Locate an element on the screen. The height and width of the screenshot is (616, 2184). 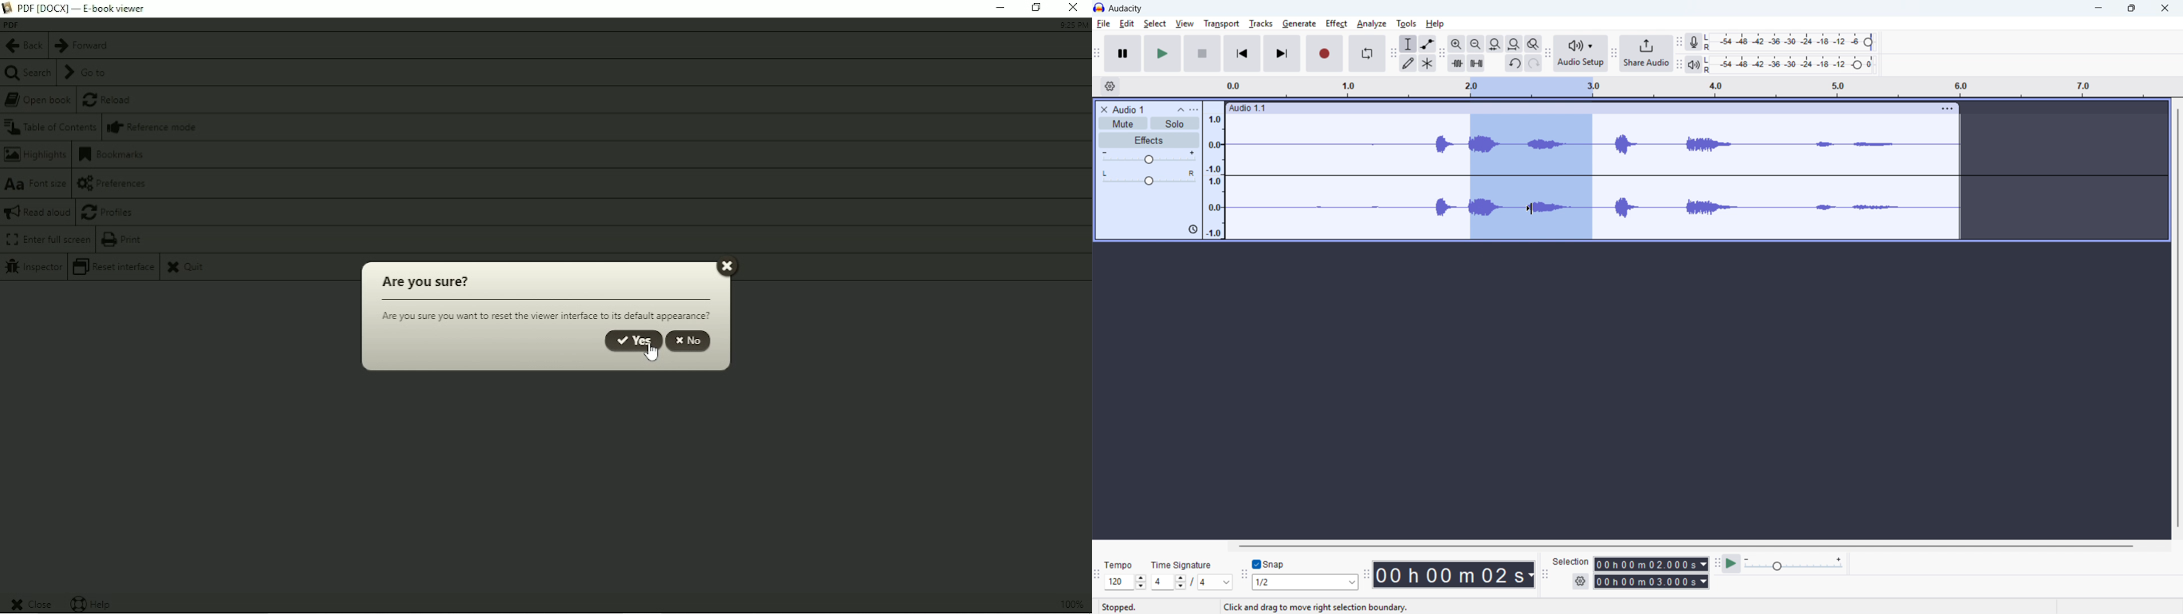
Maximise  is located at coordinates (2132, 9).